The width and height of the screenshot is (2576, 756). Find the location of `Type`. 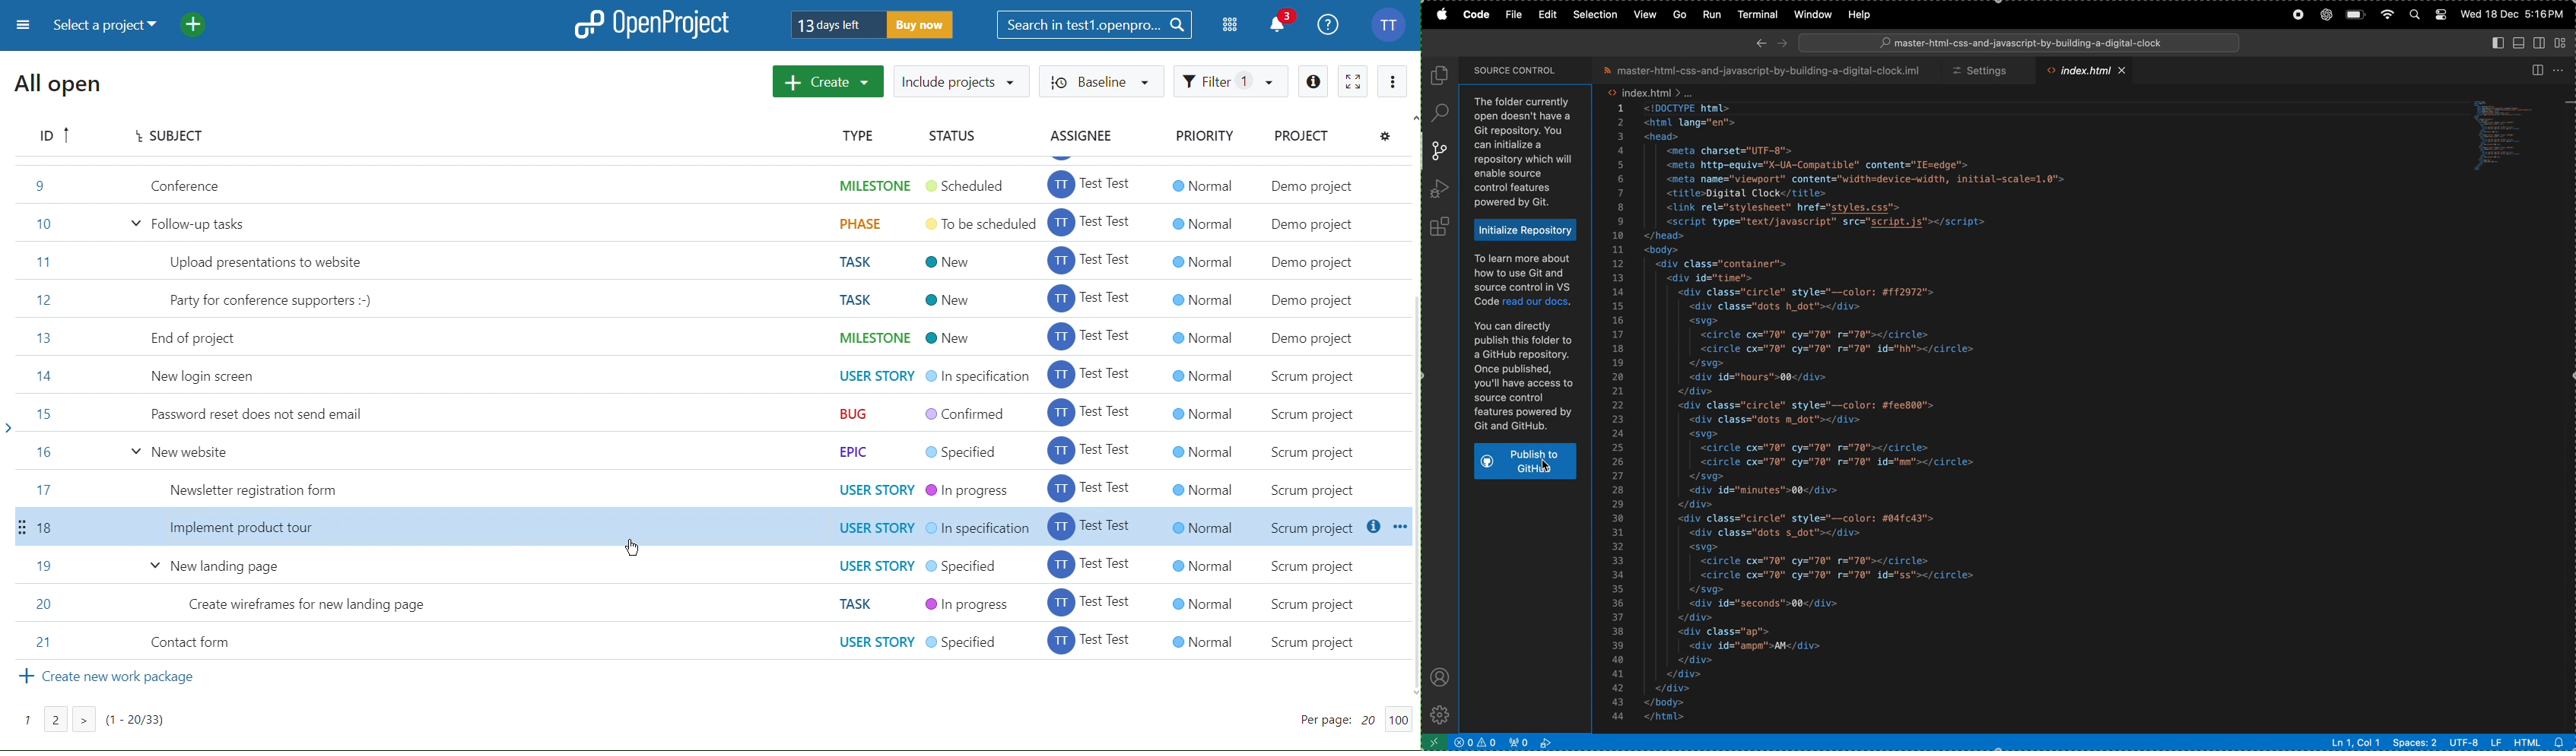

Type is located at coordinates (860, 135).